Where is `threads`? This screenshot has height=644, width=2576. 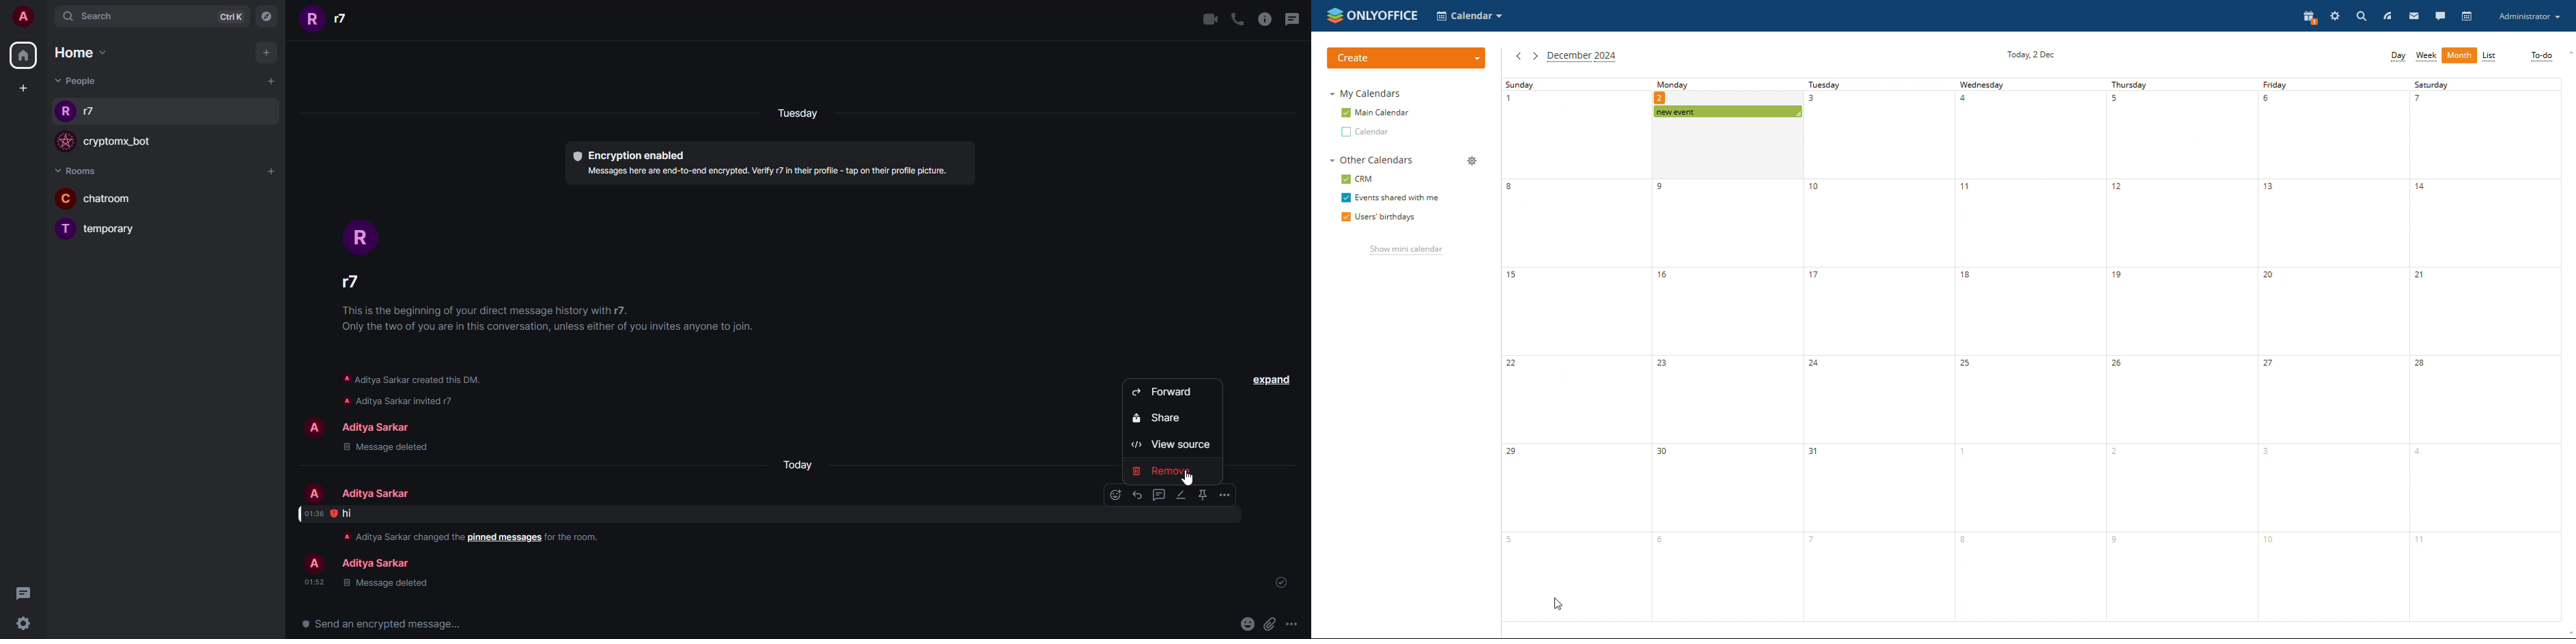 threads is located at coordinates (1294, 18).